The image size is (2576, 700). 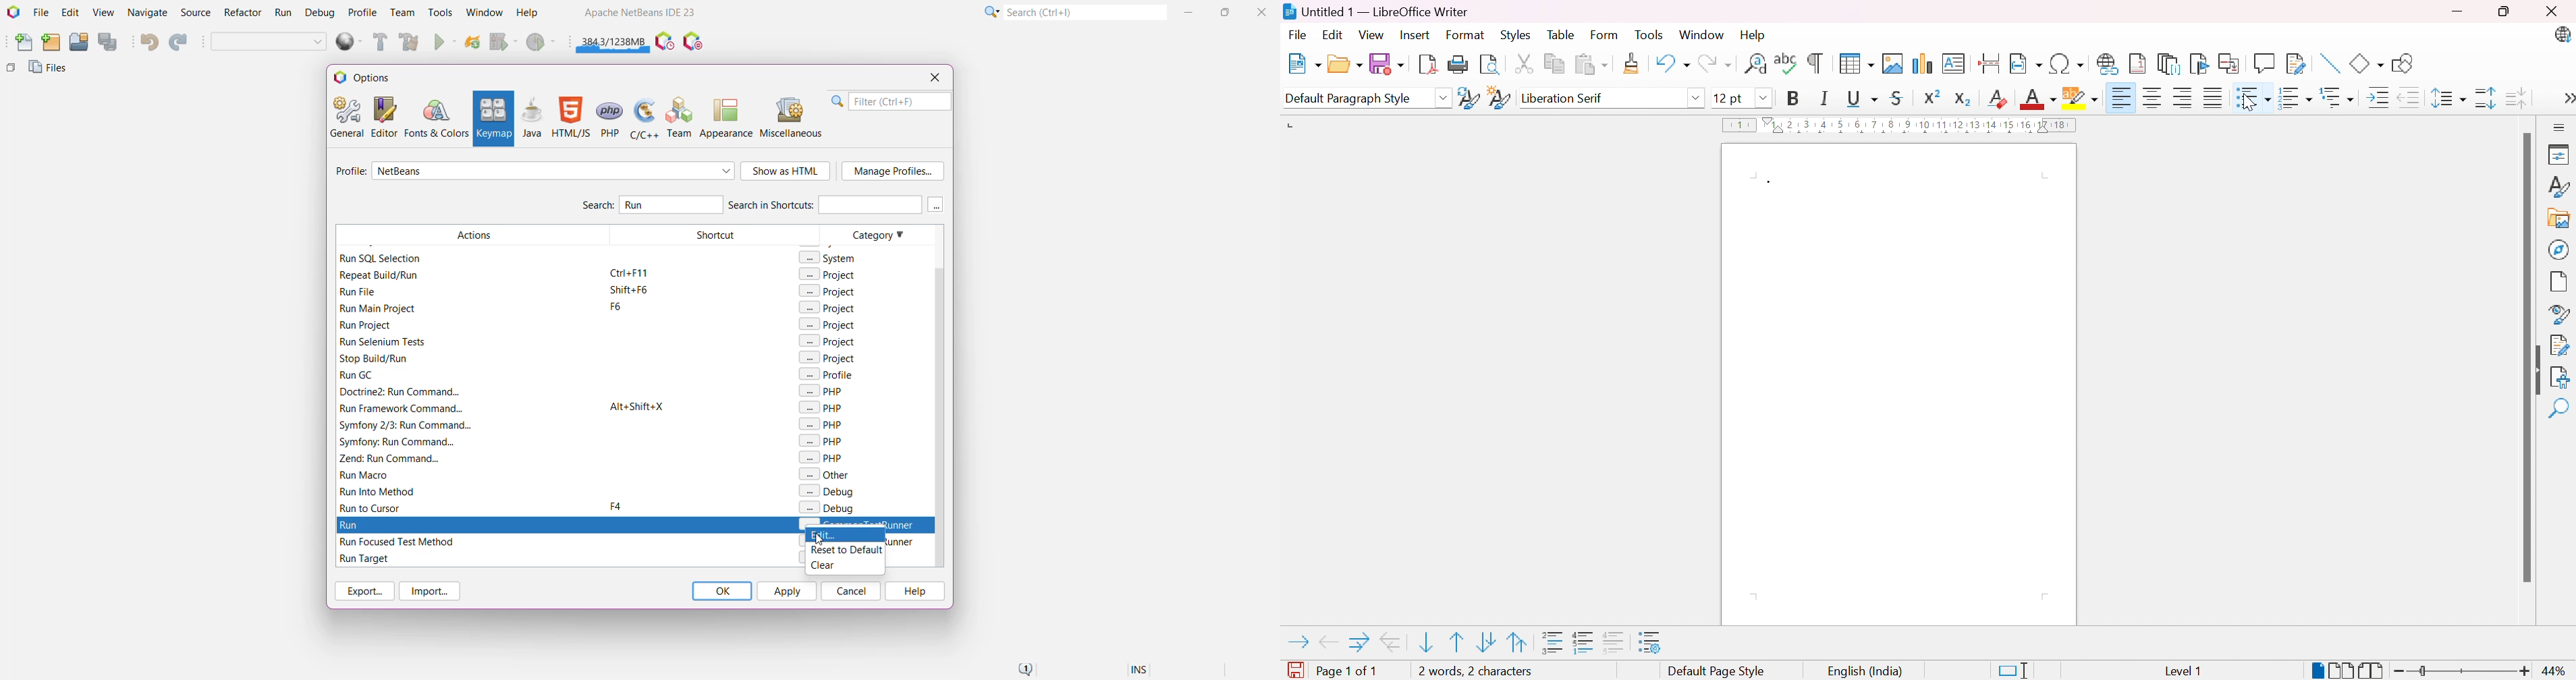 I want to click on Justified, so click(x=2214, y=96).